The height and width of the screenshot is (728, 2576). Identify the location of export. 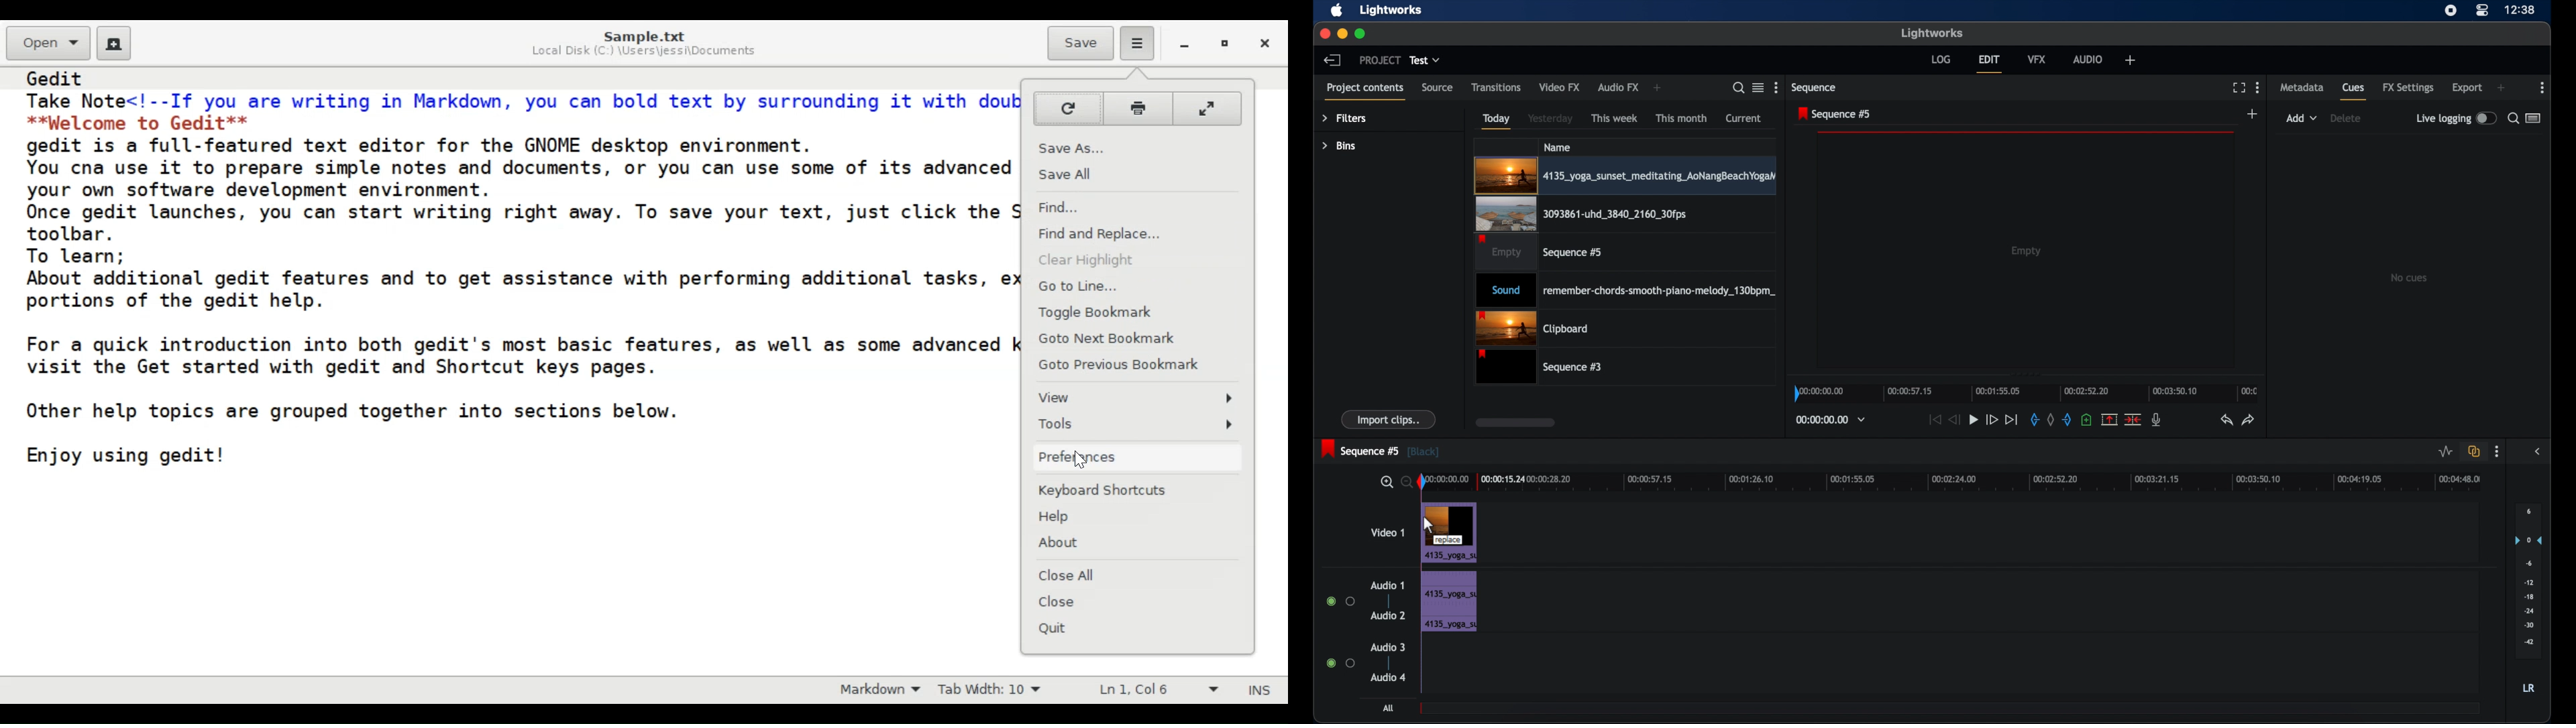
(2468, 88).